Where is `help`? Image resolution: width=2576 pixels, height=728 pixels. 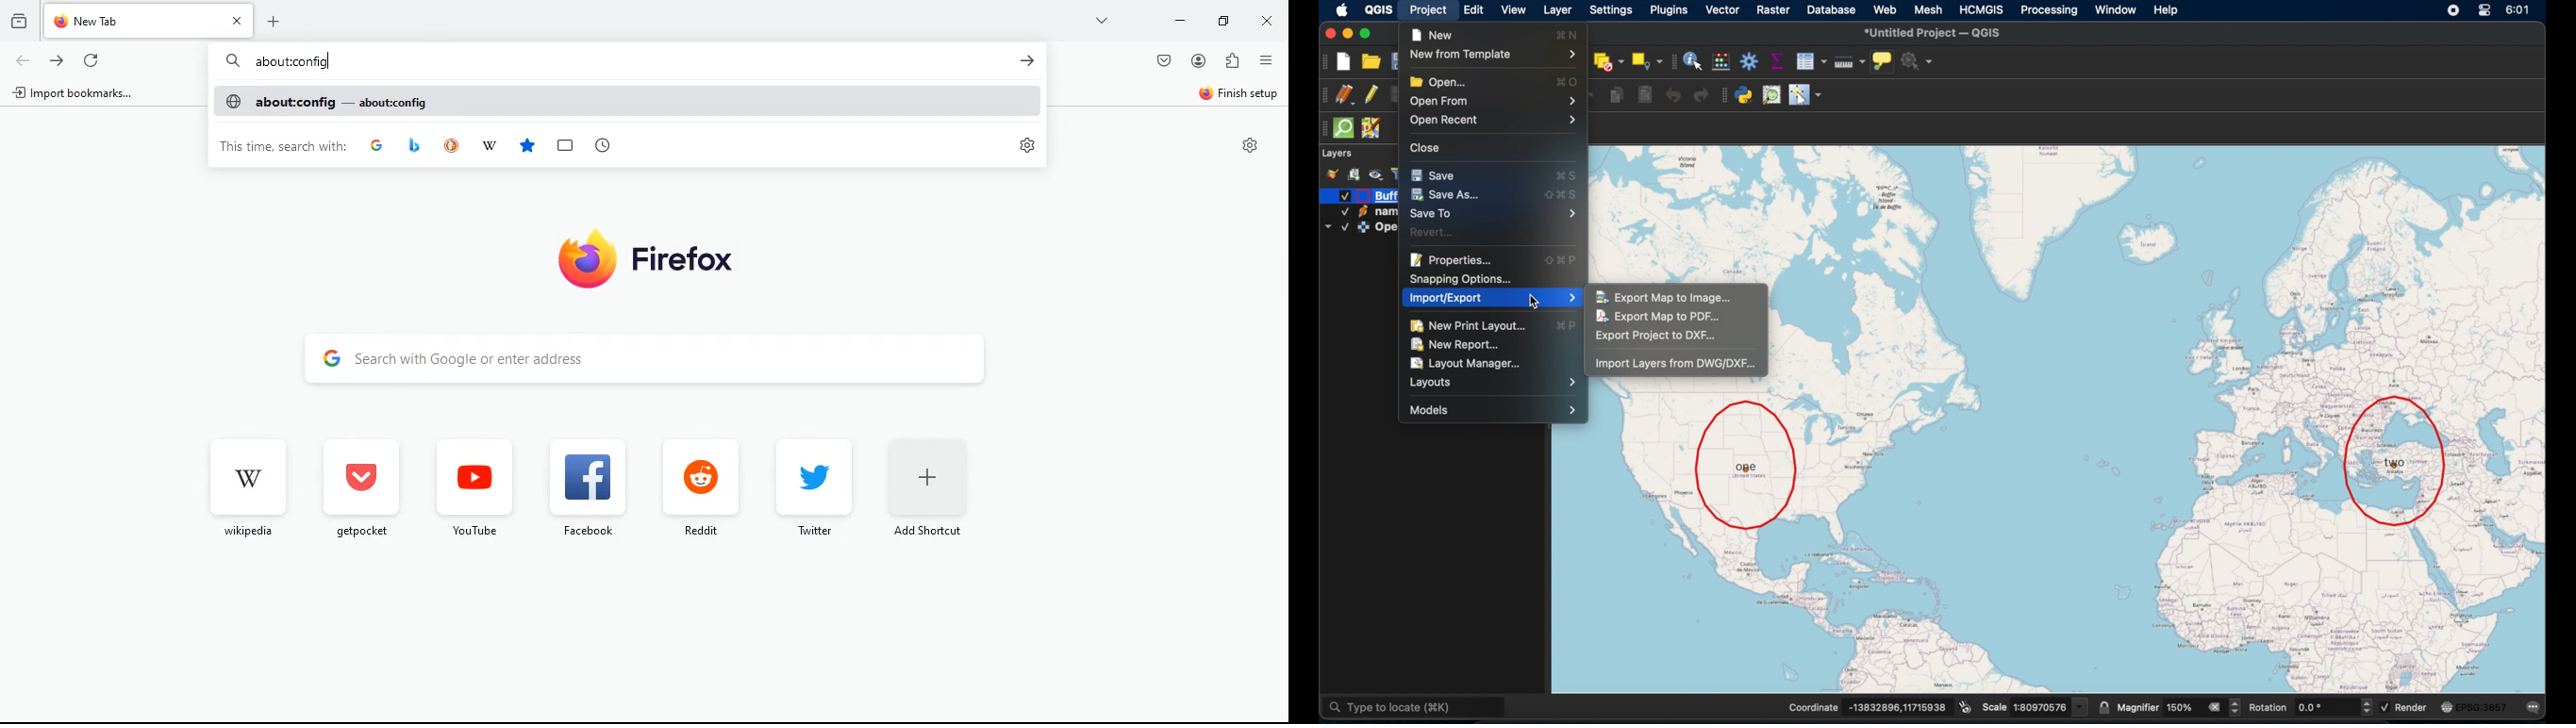
help is located at coordinates (2168, 12).